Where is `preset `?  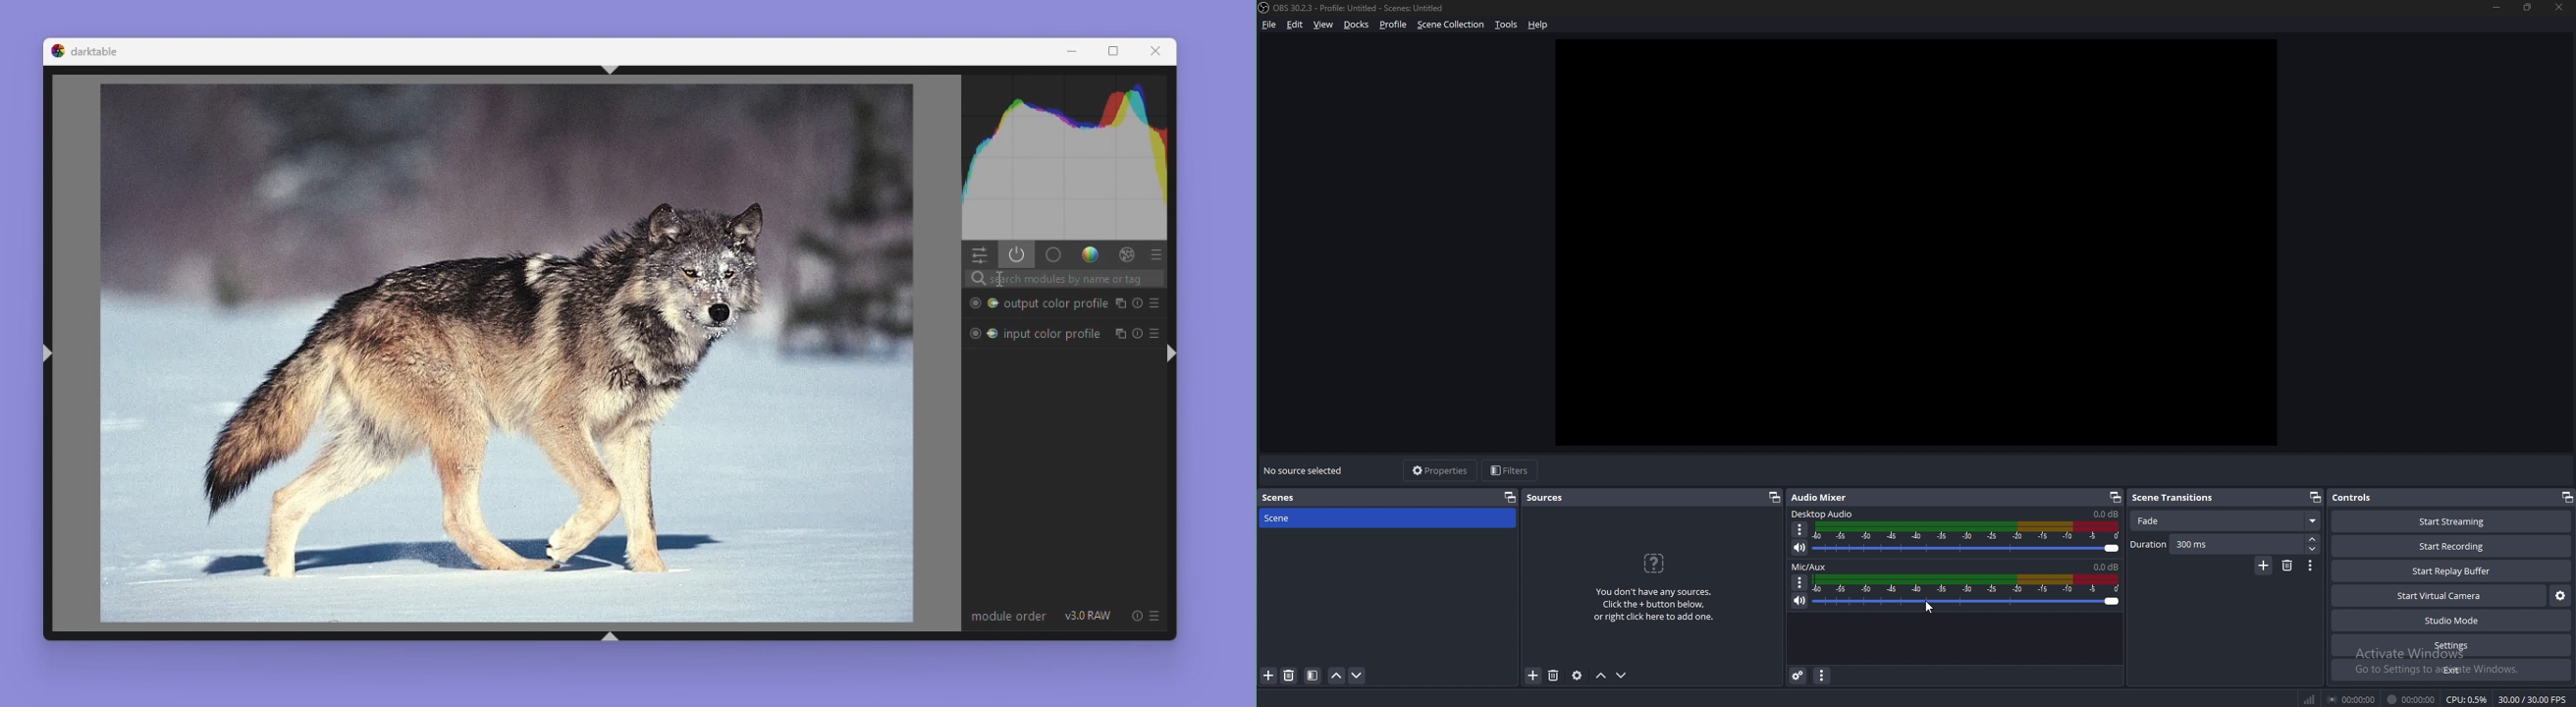 preset  is located at coordinates (1155, 328).